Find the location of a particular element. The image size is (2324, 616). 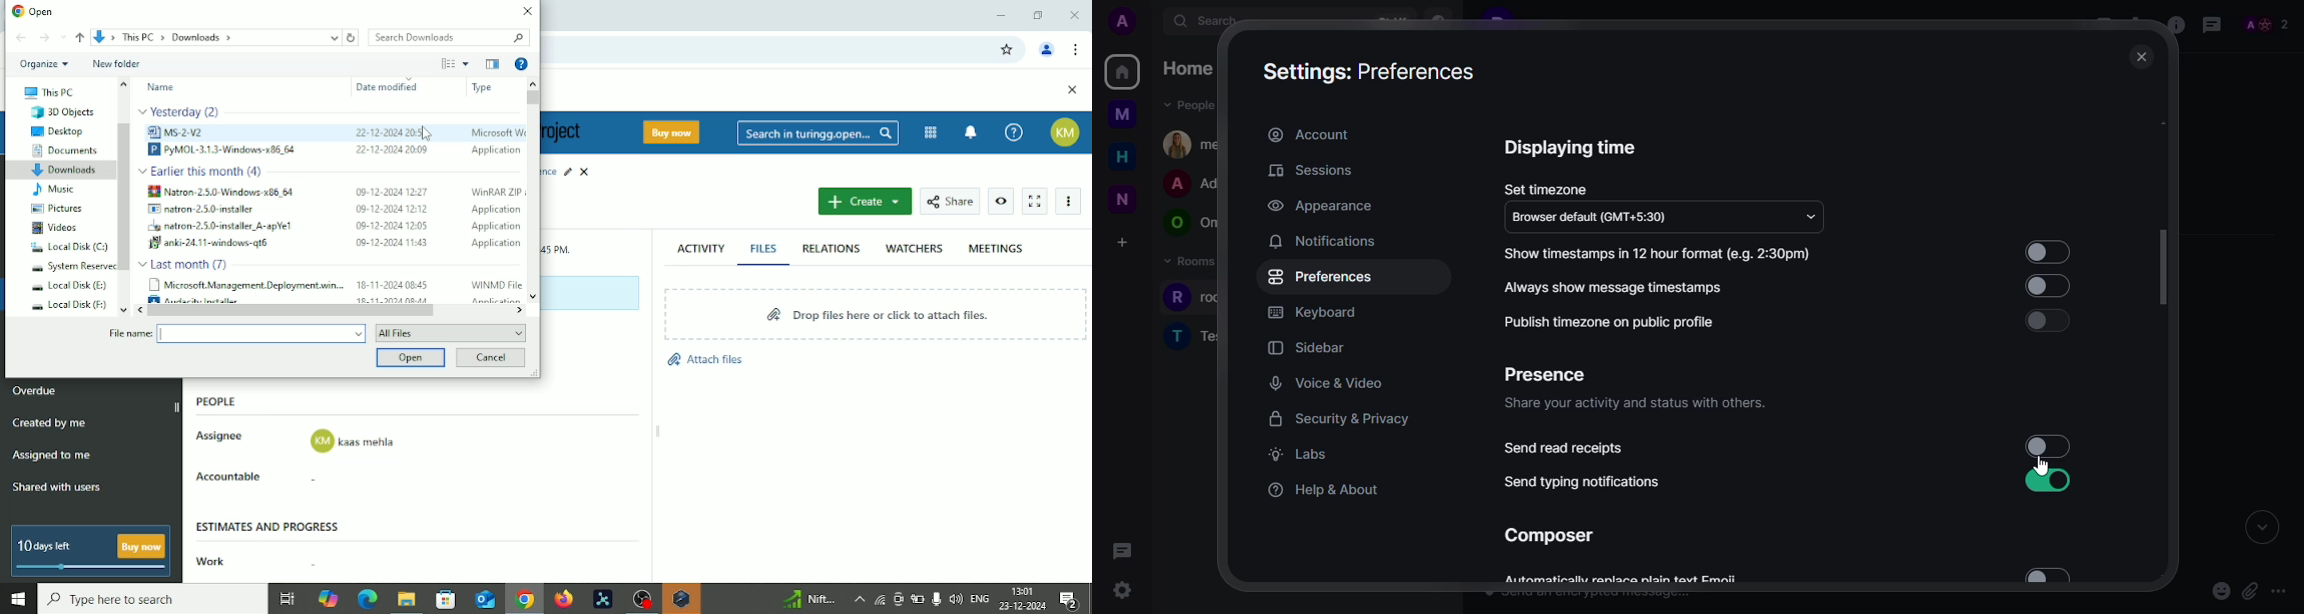

labs is located at coordinates (1296, 453).